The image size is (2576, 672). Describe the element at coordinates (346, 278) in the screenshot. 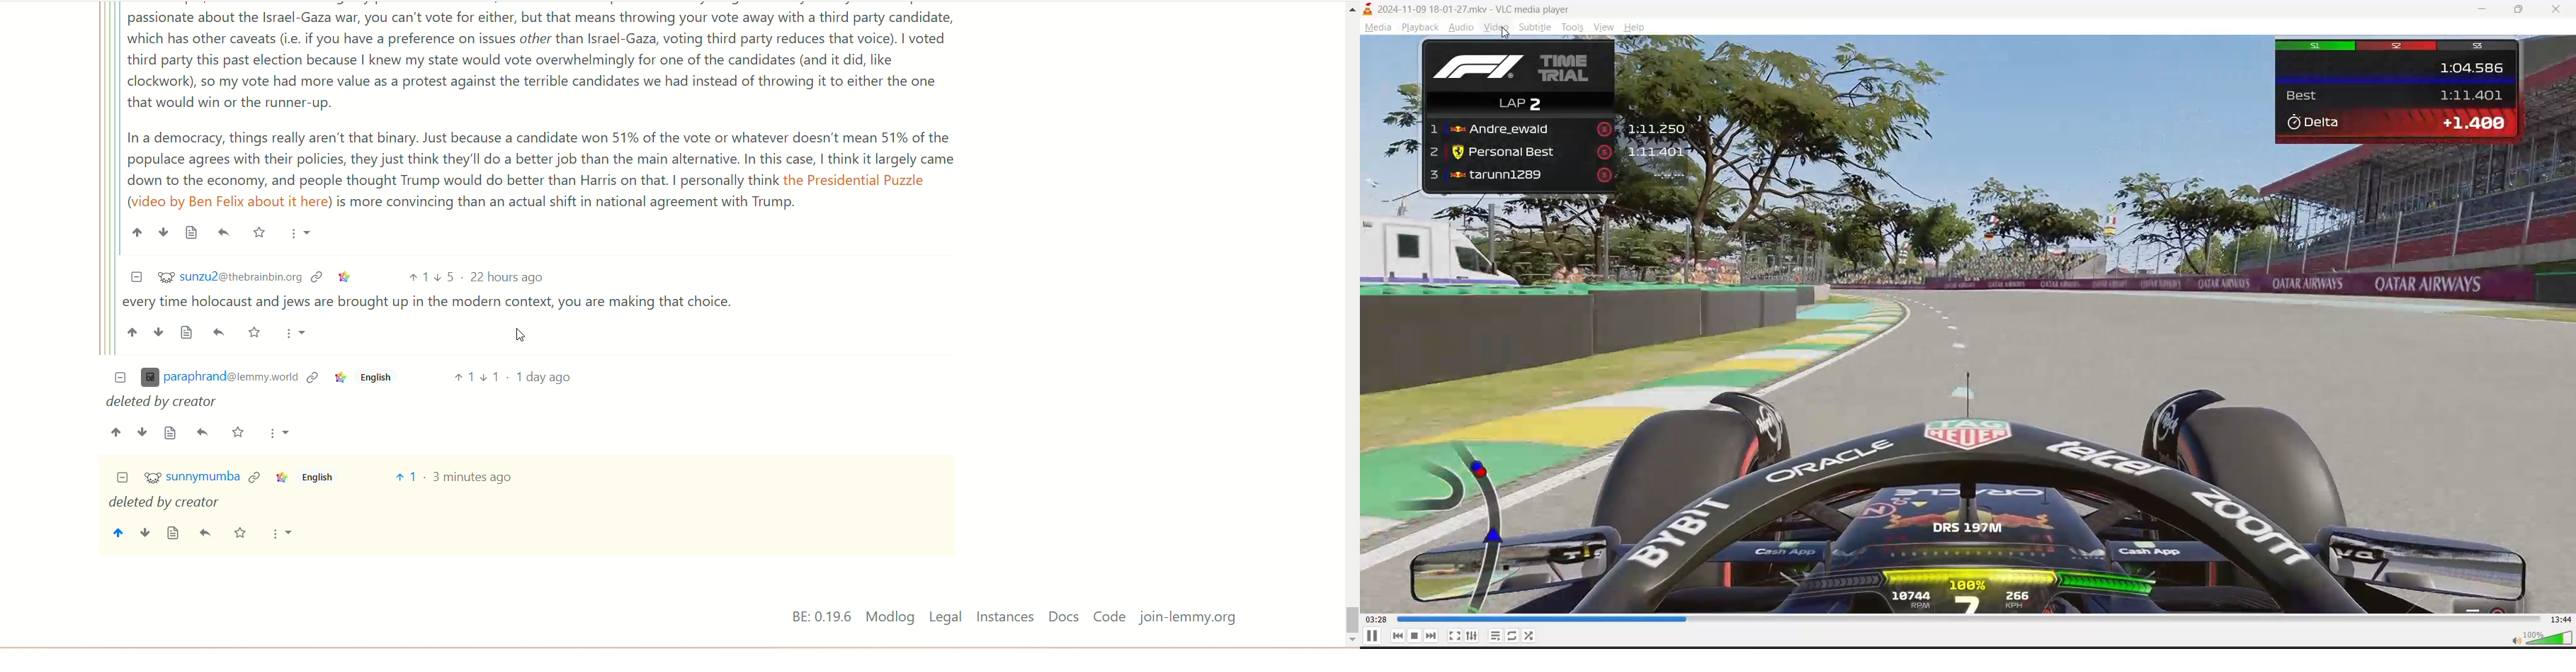

I see `Link` at that location.